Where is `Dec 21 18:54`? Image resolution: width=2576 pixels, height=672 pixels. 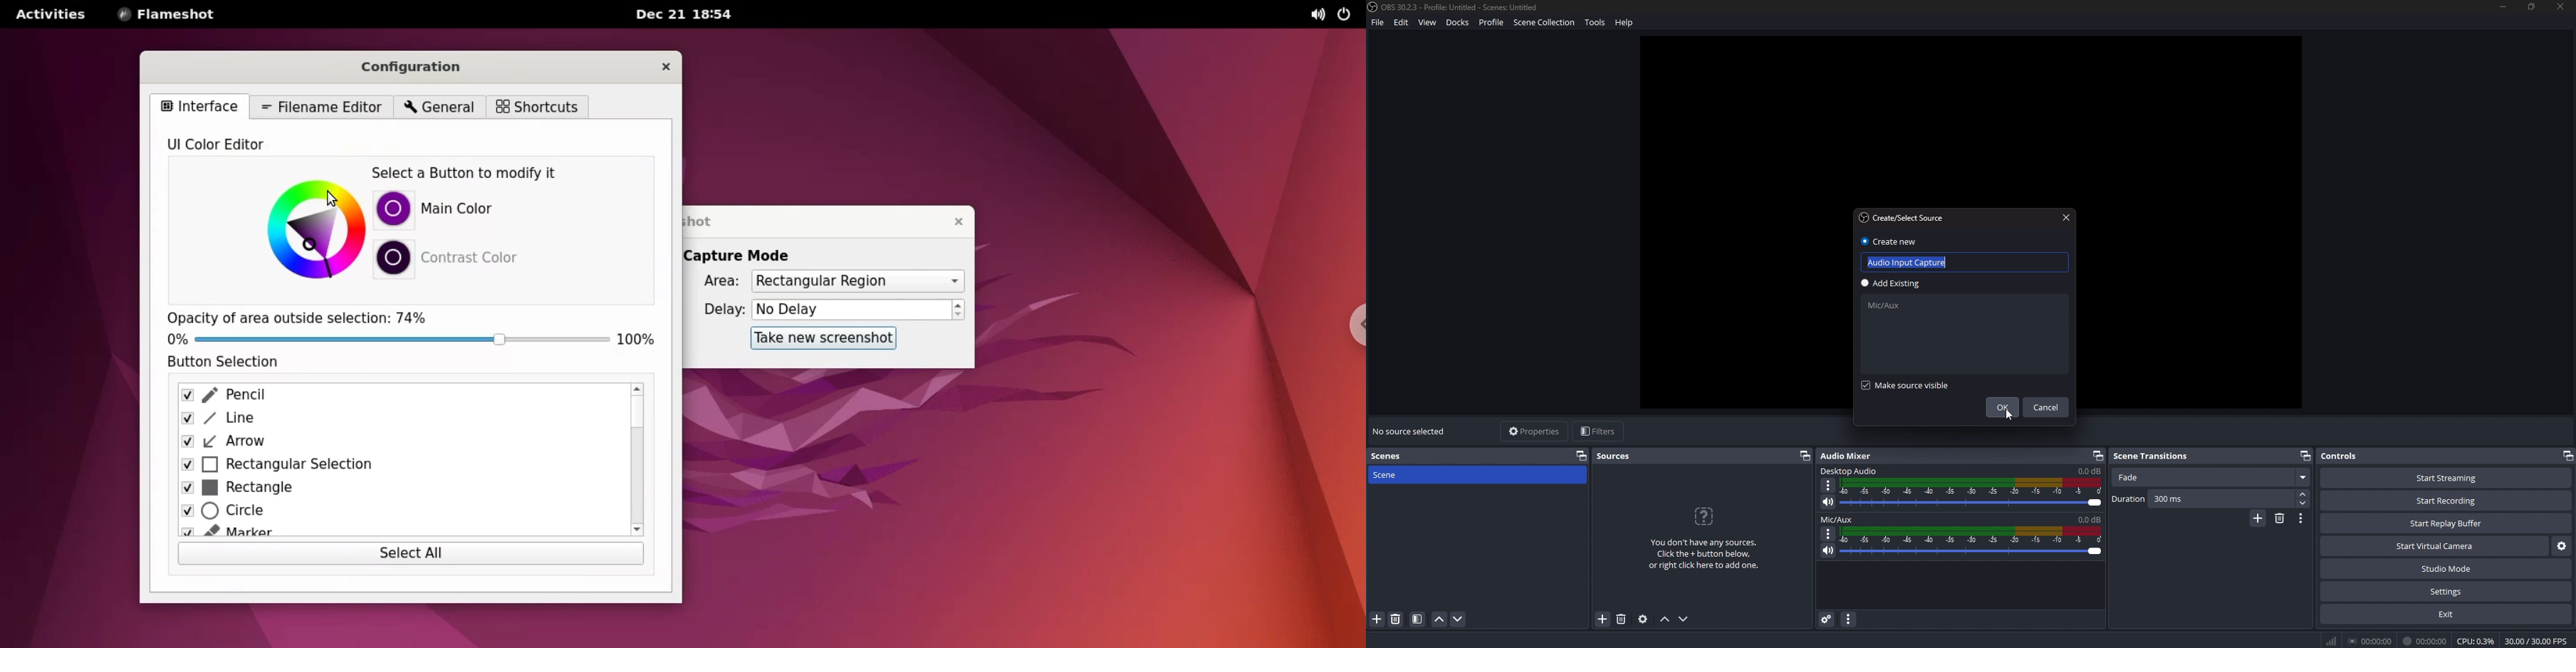
Dec 21 18:54 is located at coordinates (690, 14).